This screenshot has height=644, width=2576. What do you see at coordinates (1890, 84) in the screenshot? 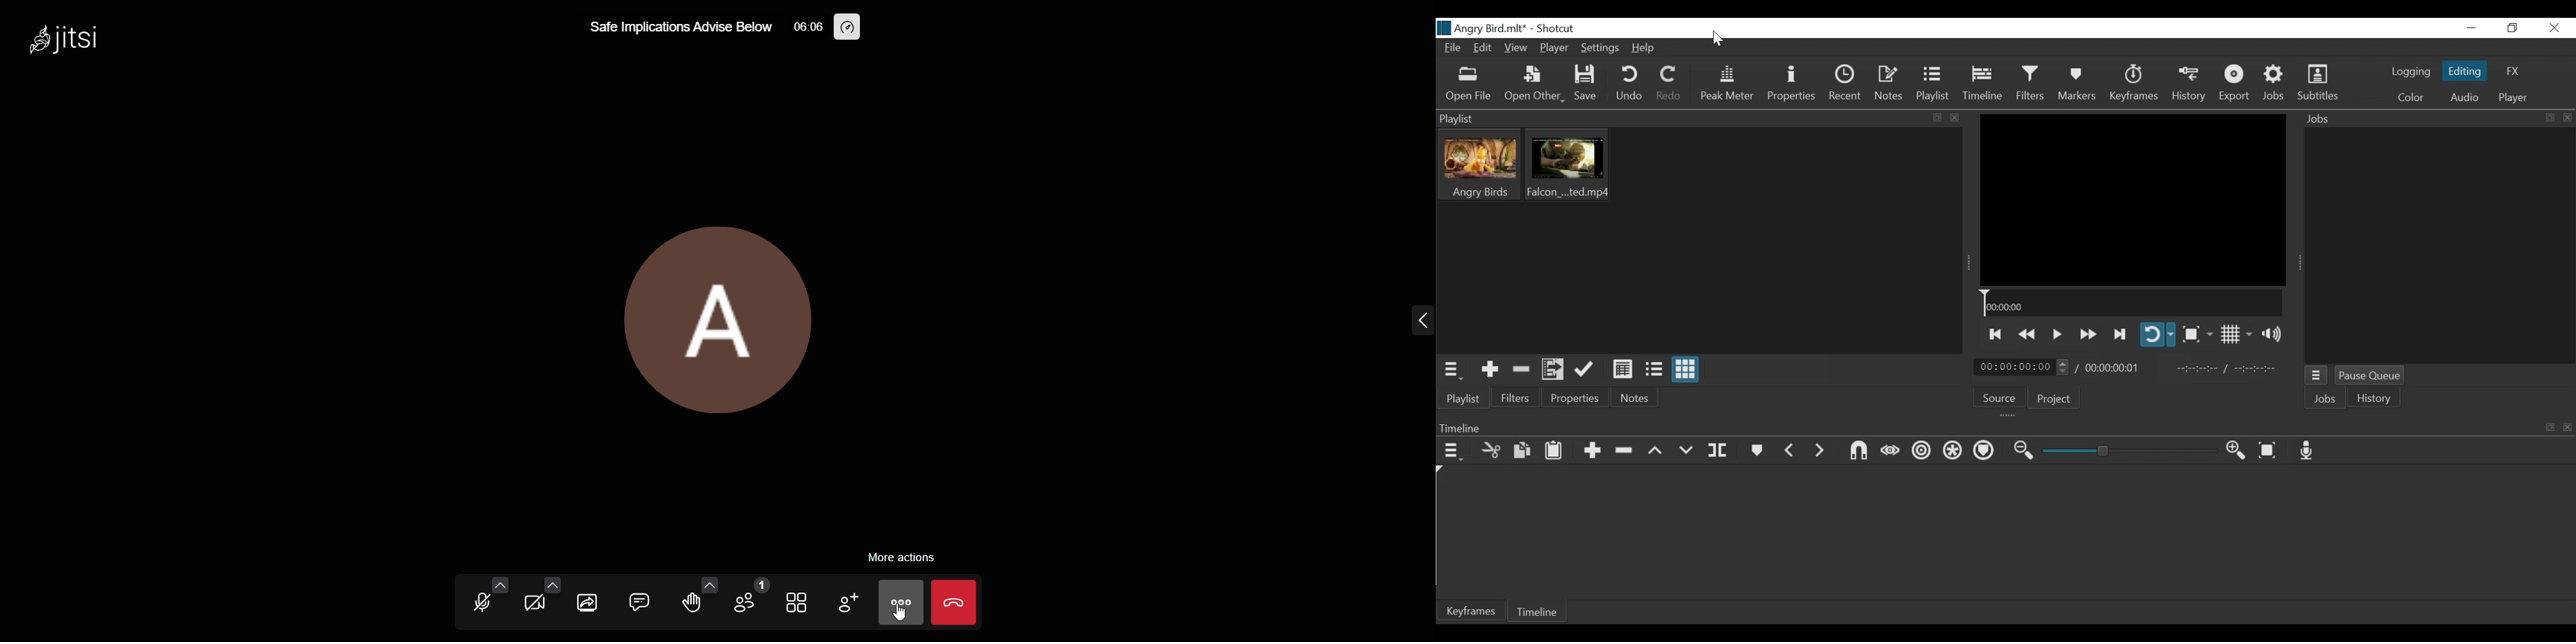
I see `` at bounding box center [1890, 84].